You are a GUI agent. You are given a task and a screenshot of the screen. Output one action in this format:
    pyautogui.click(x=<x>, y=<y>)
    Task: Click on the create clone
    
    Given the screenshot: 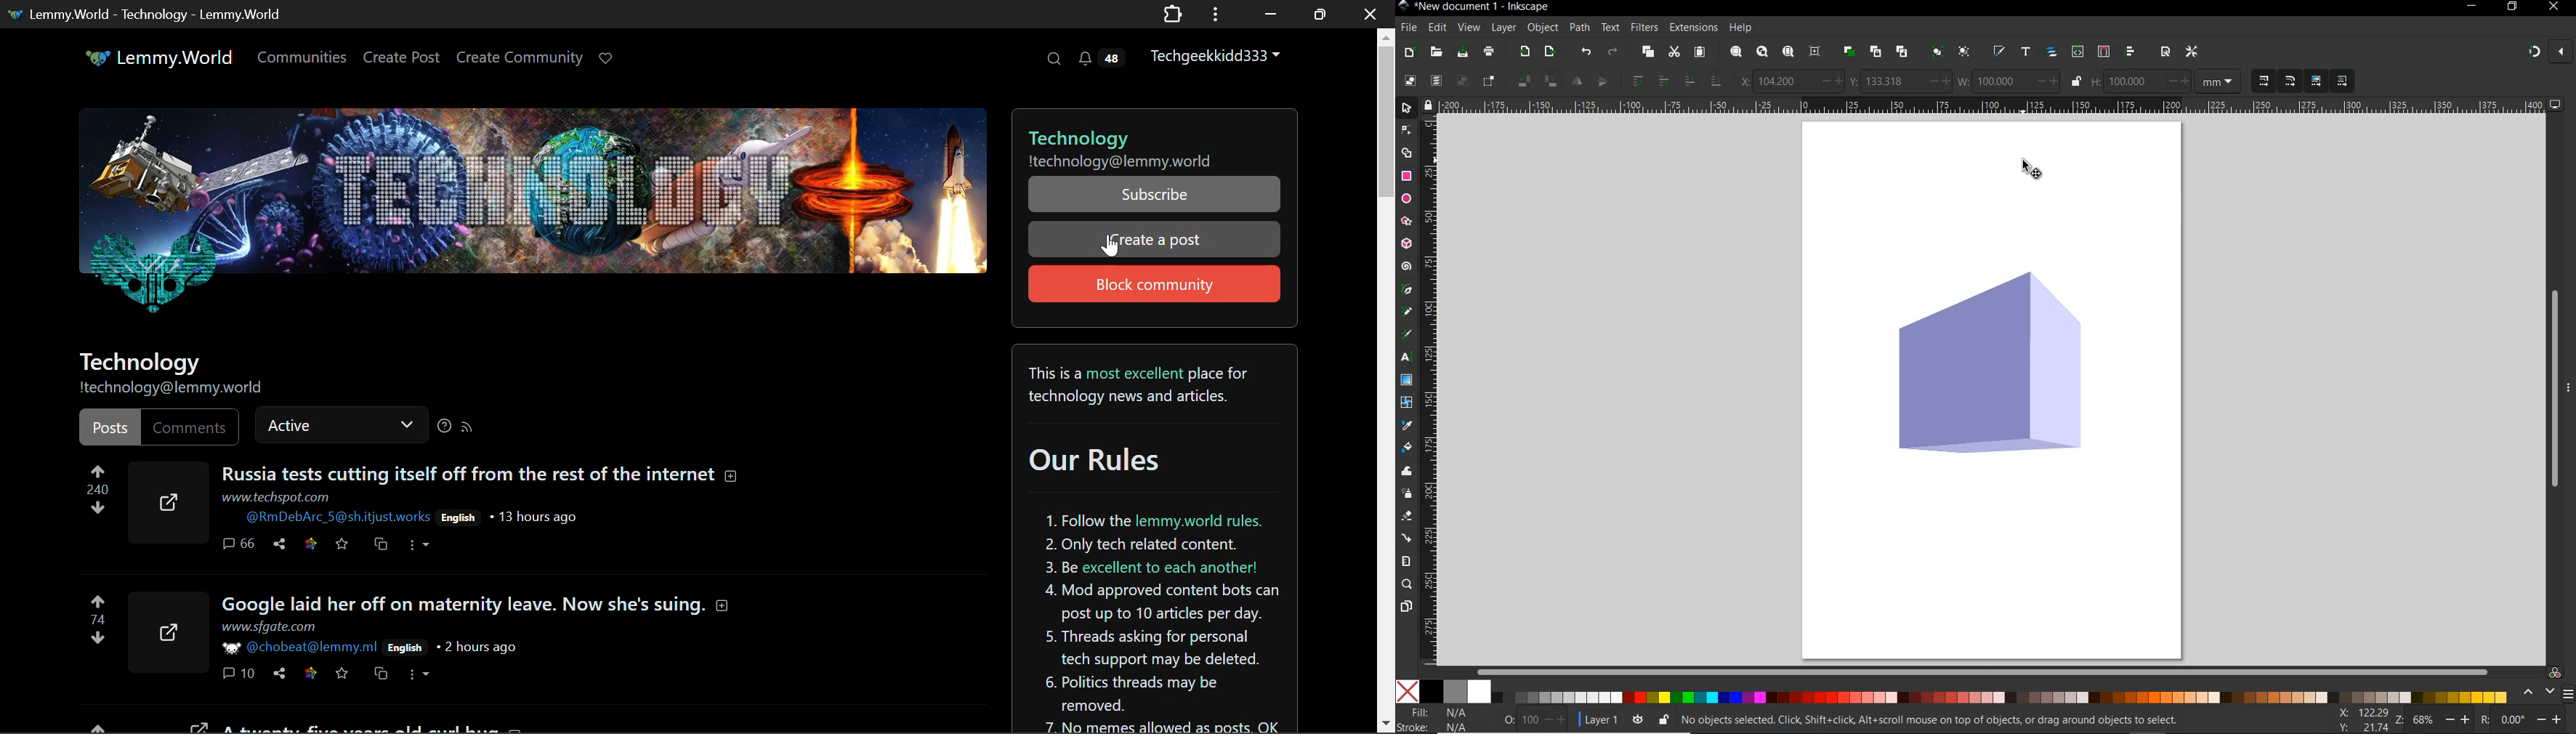 What is the action you would take?
    pyautogui.click(x=1875, y=51)
    